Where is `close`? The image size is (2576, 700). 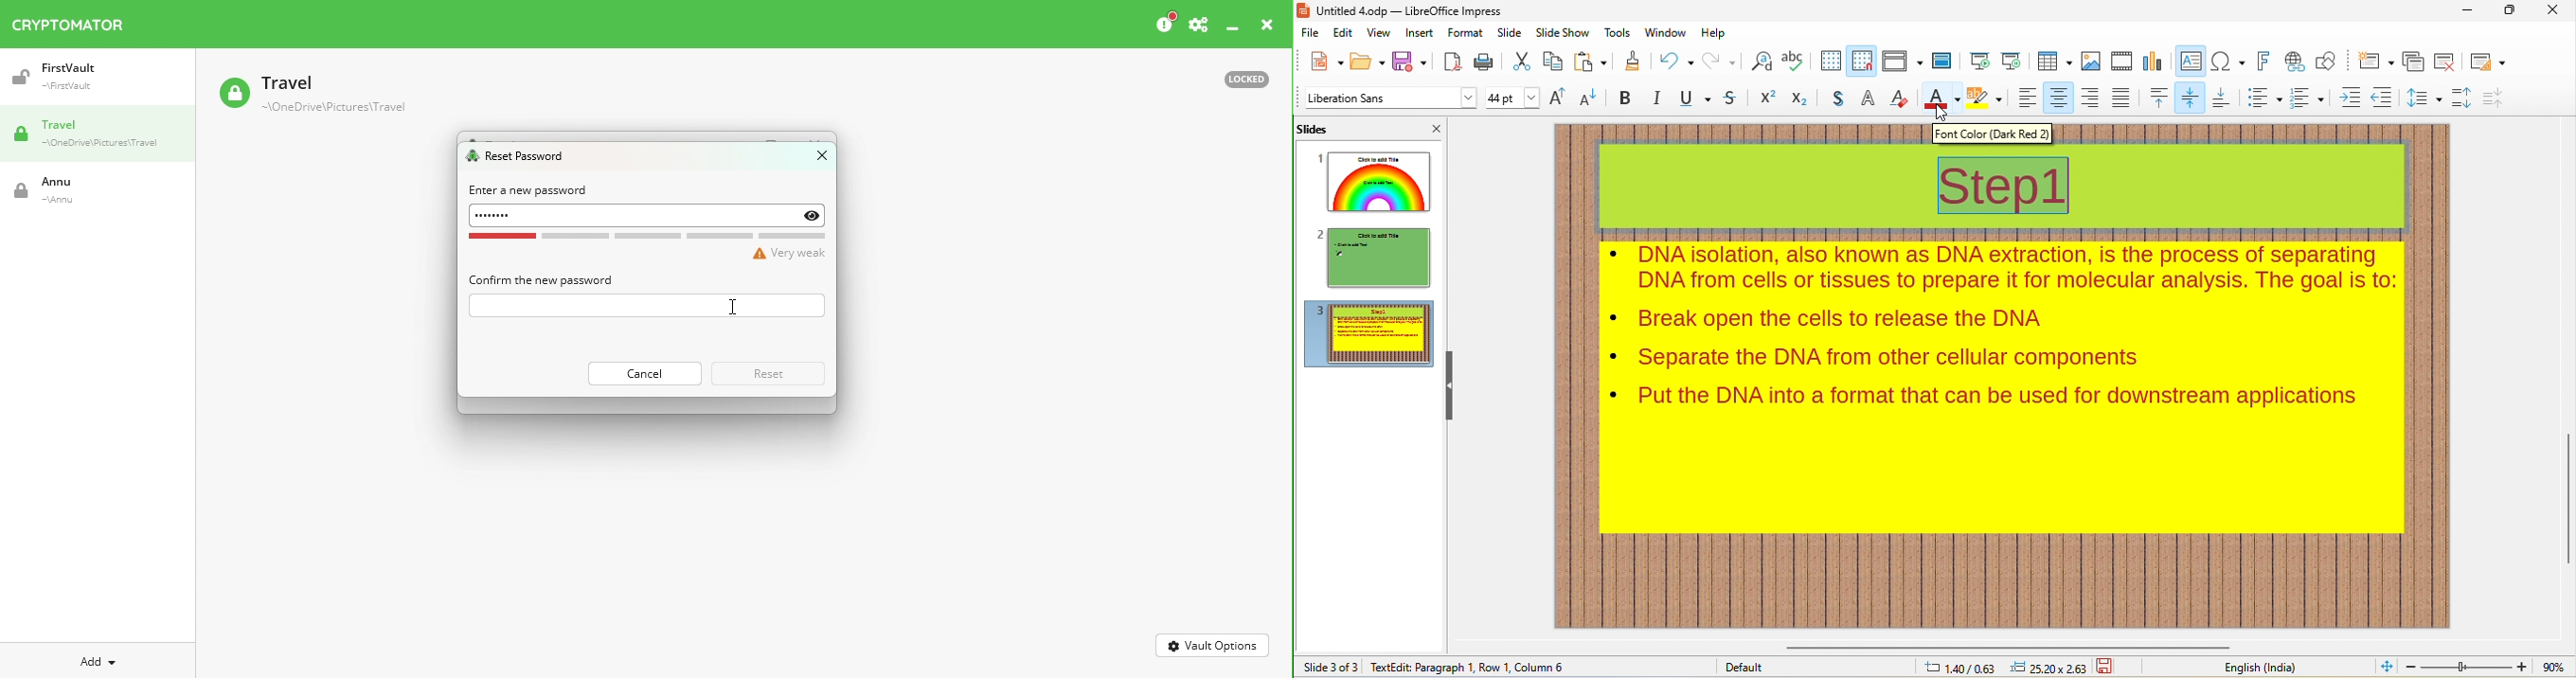 close is located at coordinates (1435, 126).